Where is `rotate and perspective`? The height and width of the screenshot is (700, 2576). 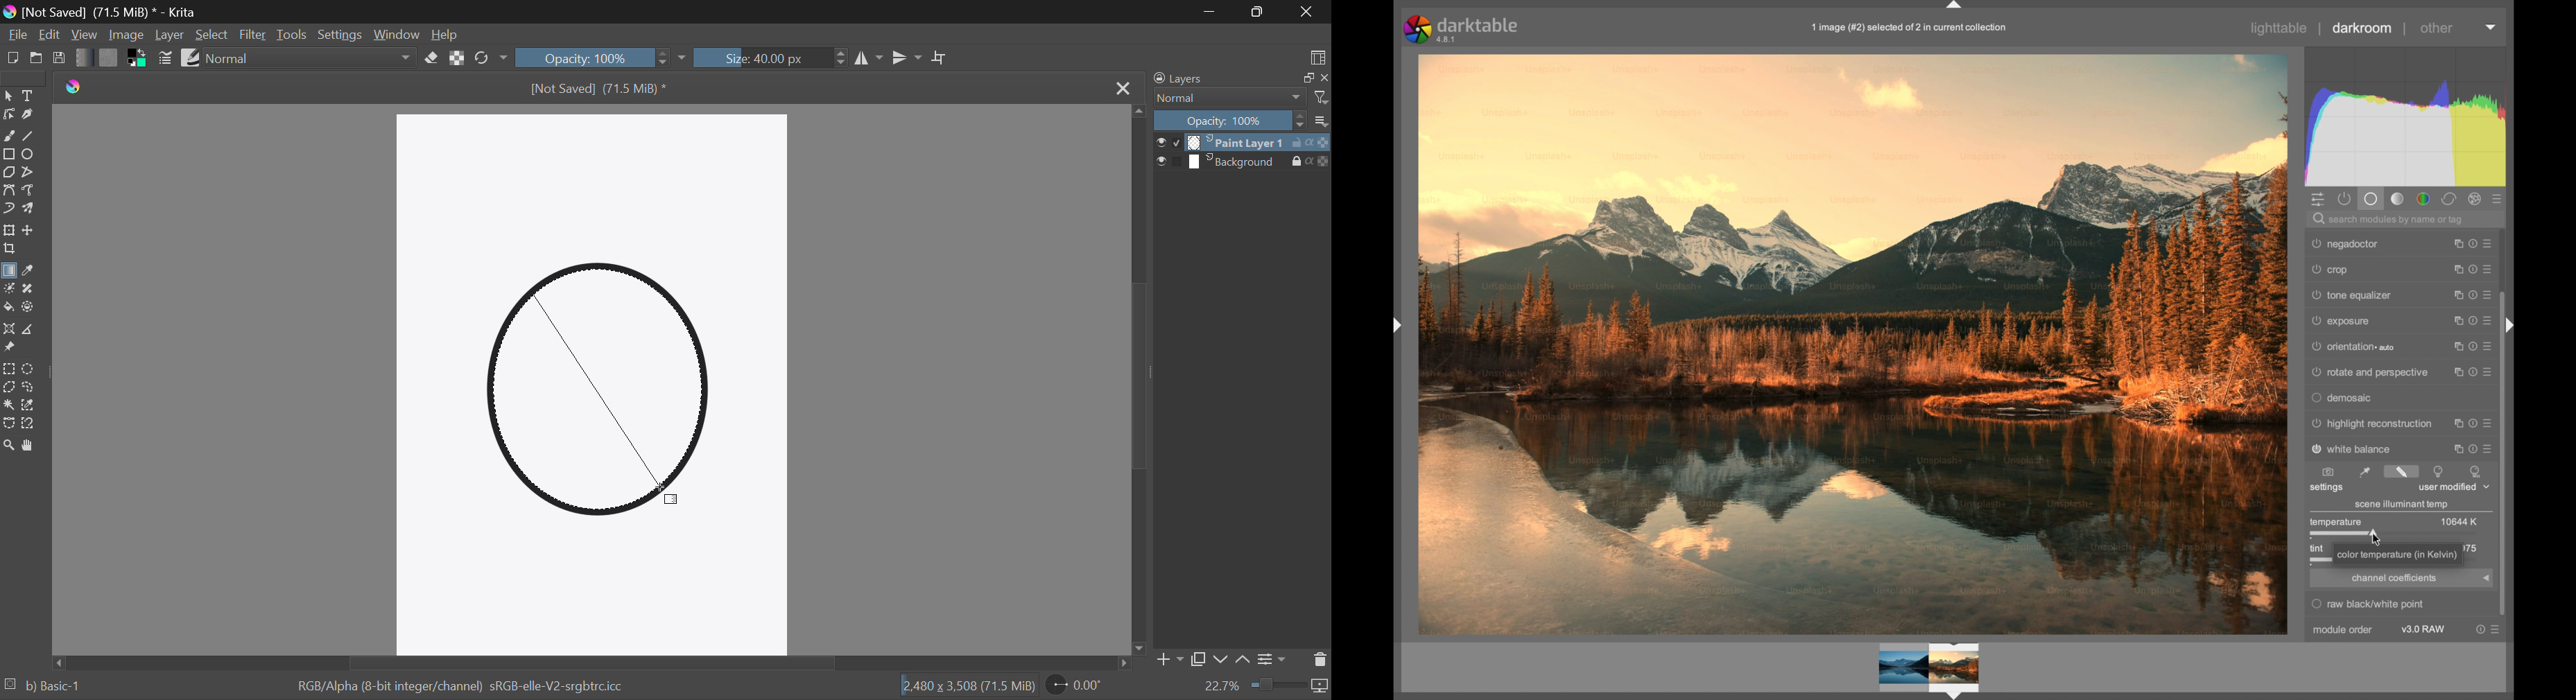 rotate and perspective is located at coordinates (2370, 372).